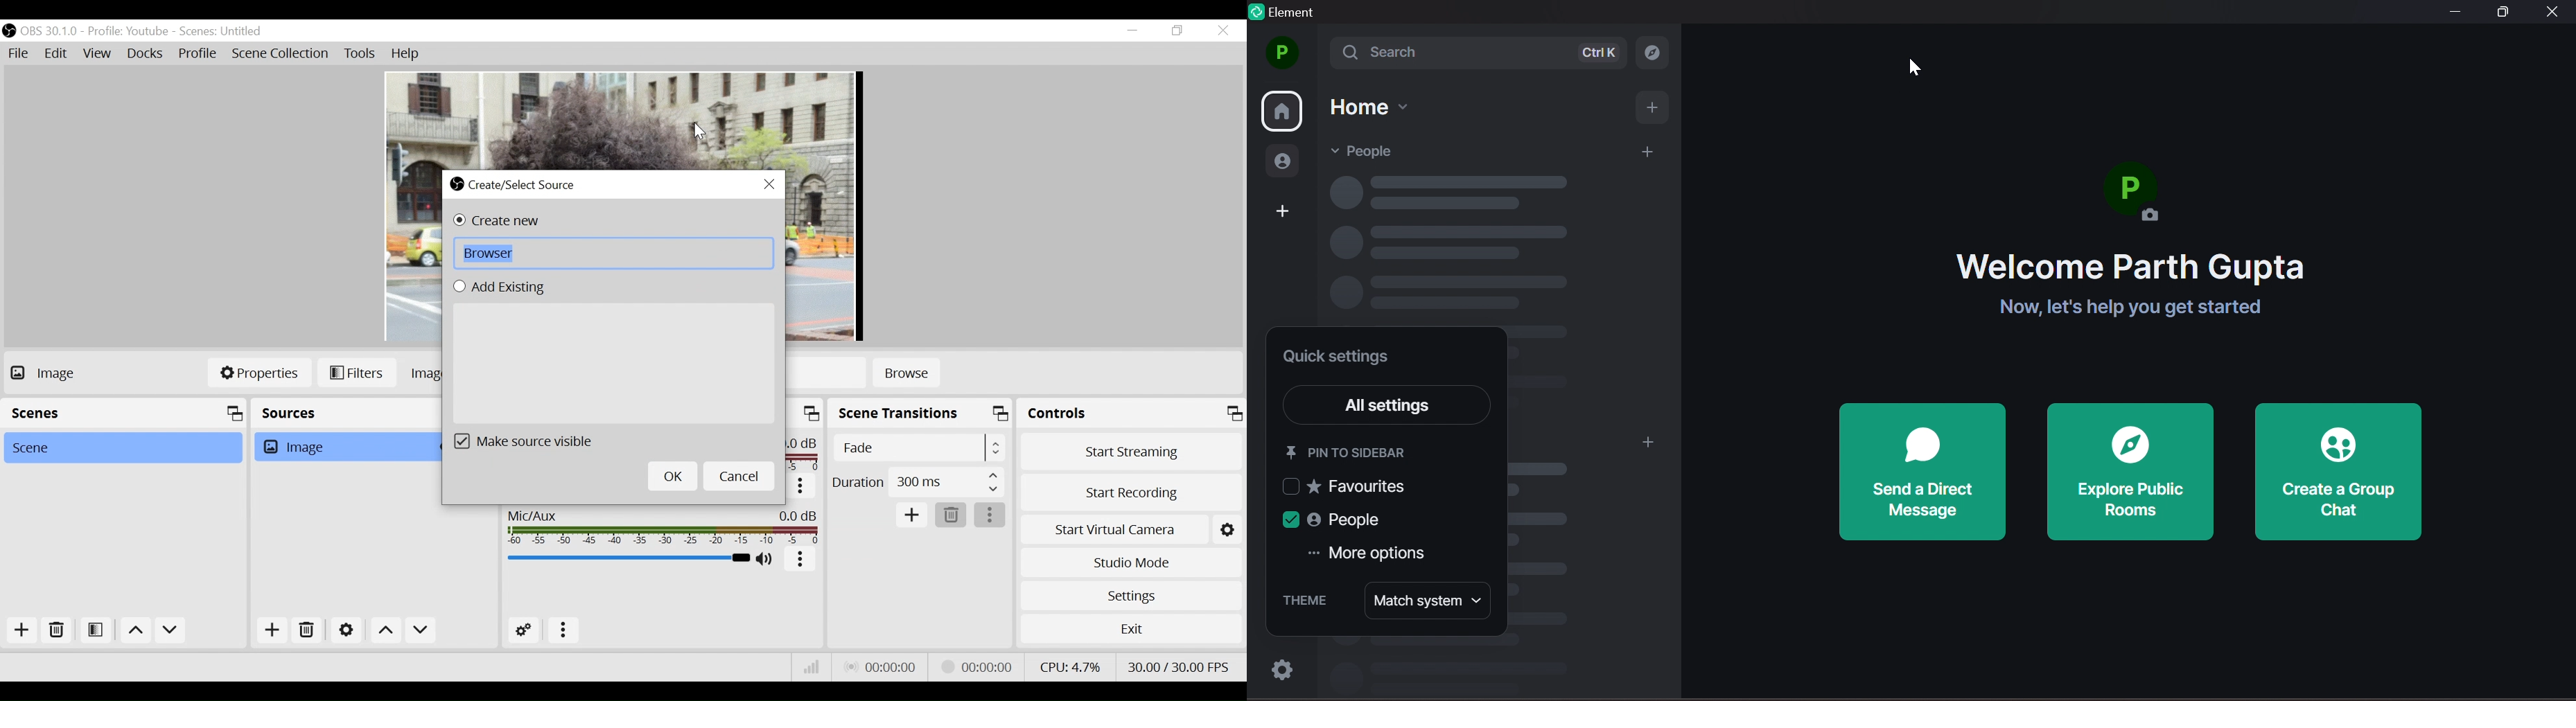  Describe the element at coordinates (497, 287) in the screenshot. I see `(un)select Add Existing` at that location.